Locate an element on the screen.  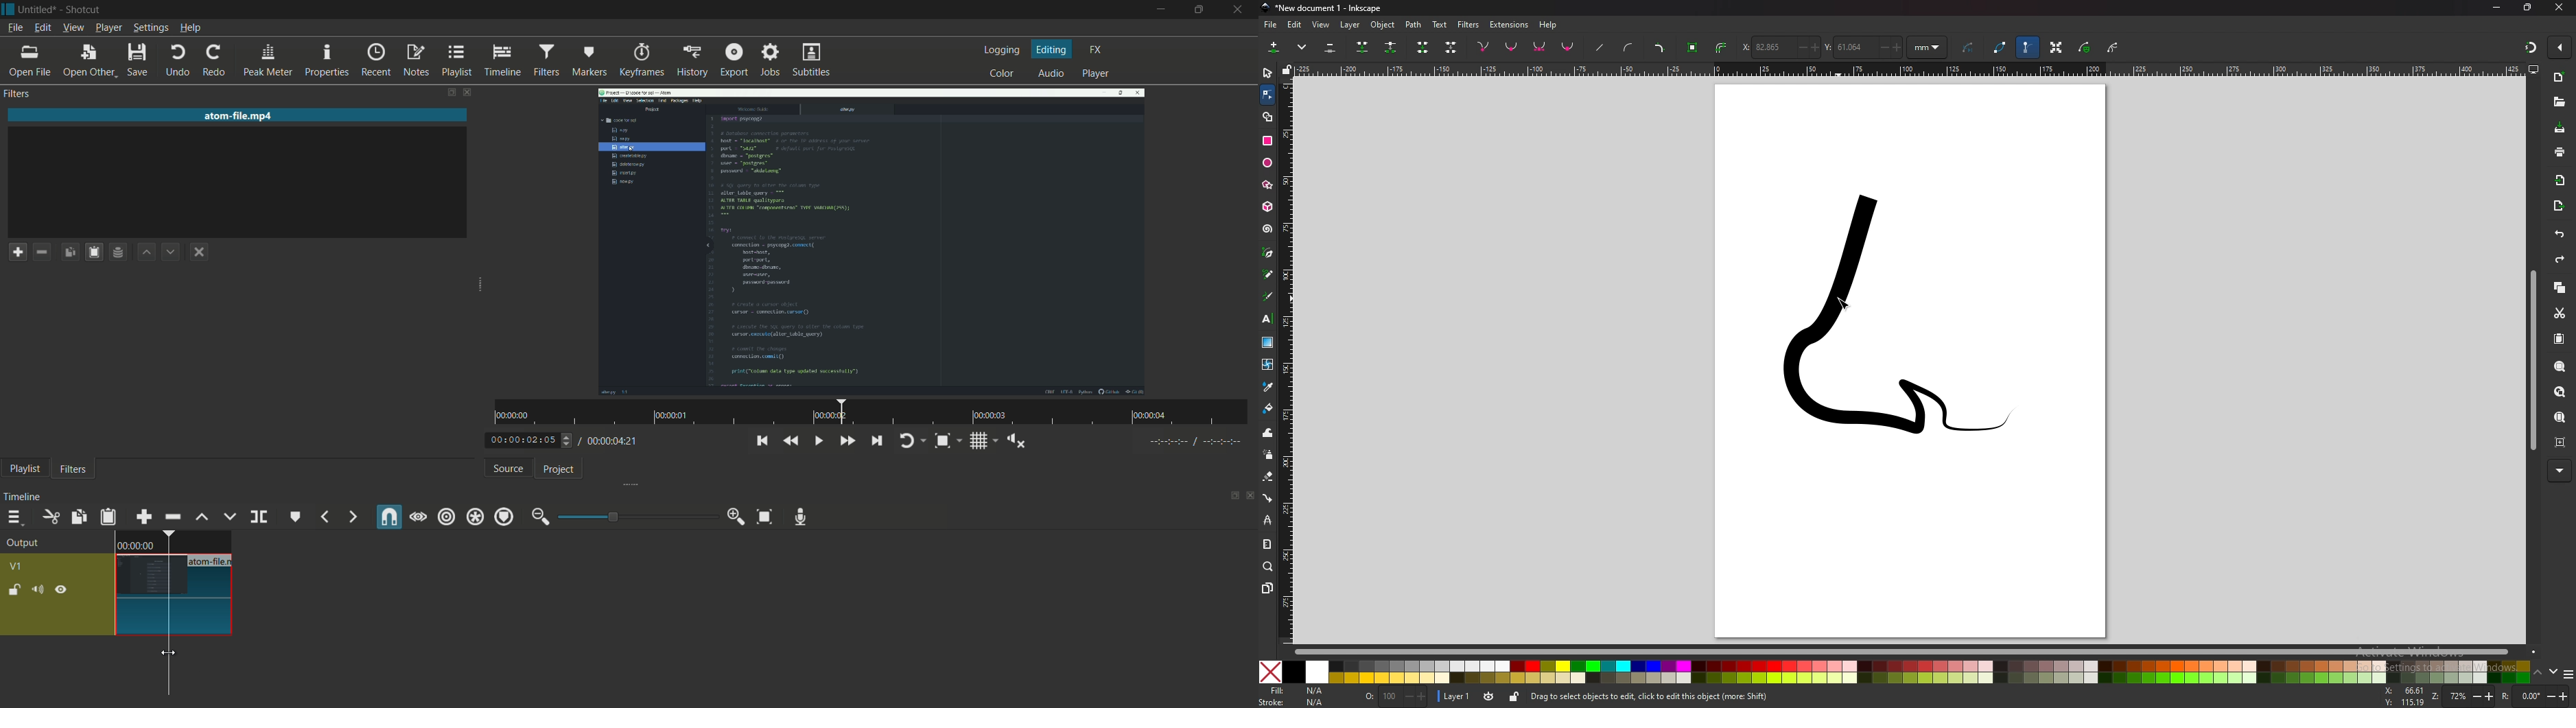
snap is located at coordinates (389, 517).